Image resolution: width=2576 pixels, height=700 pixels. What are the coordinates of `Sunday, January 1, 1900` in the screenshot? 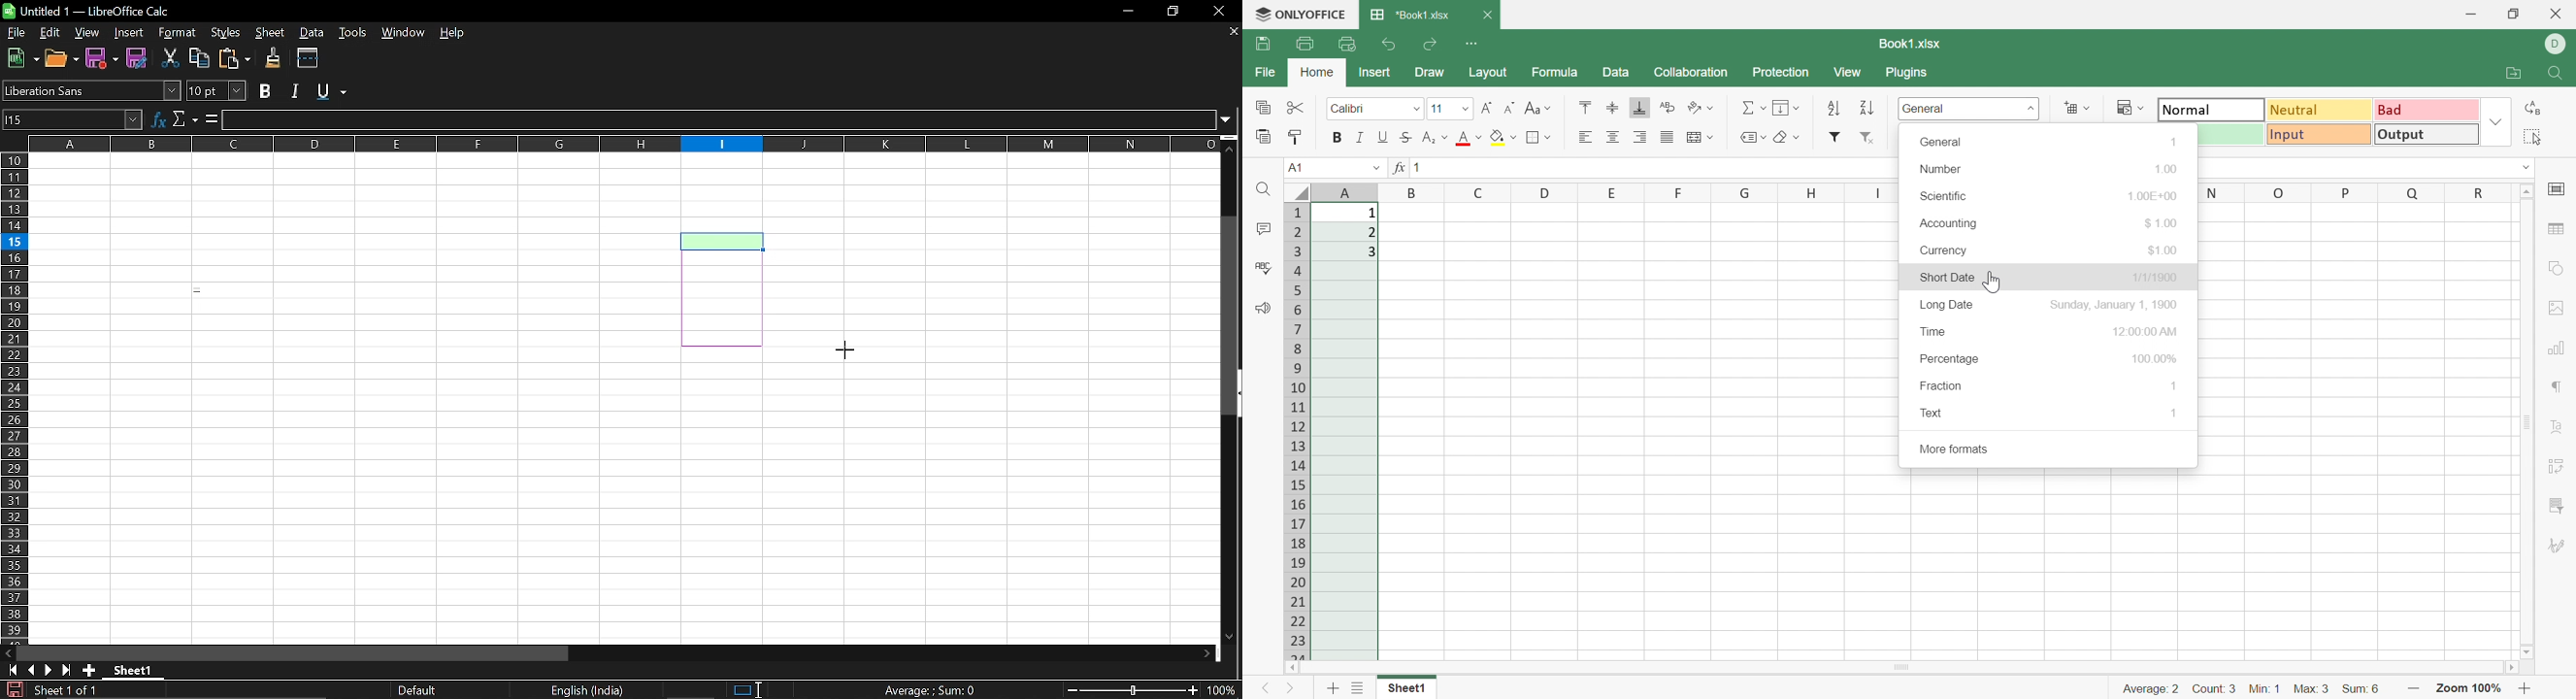 It's located at (2113, 304).